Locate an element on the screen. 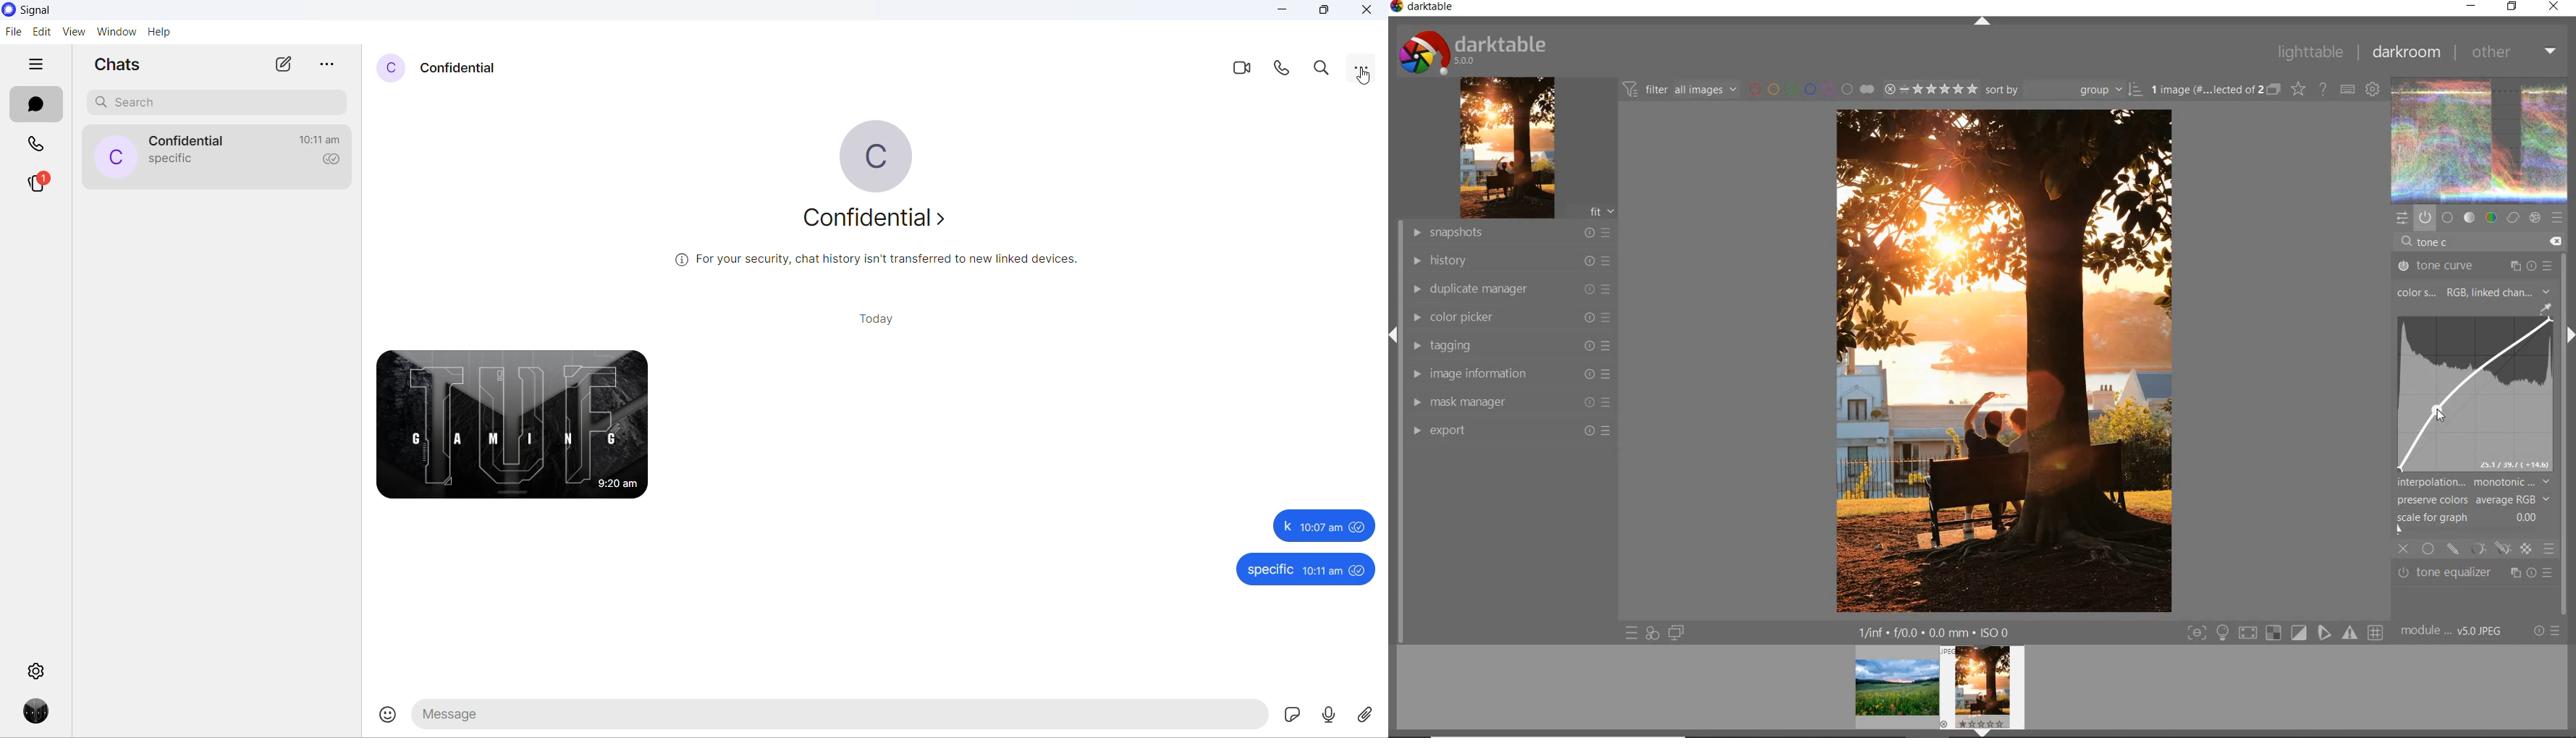 Image resolution: width=2576 pixels, height=756 pixels. darktable is located at coordinates (1472, 50).